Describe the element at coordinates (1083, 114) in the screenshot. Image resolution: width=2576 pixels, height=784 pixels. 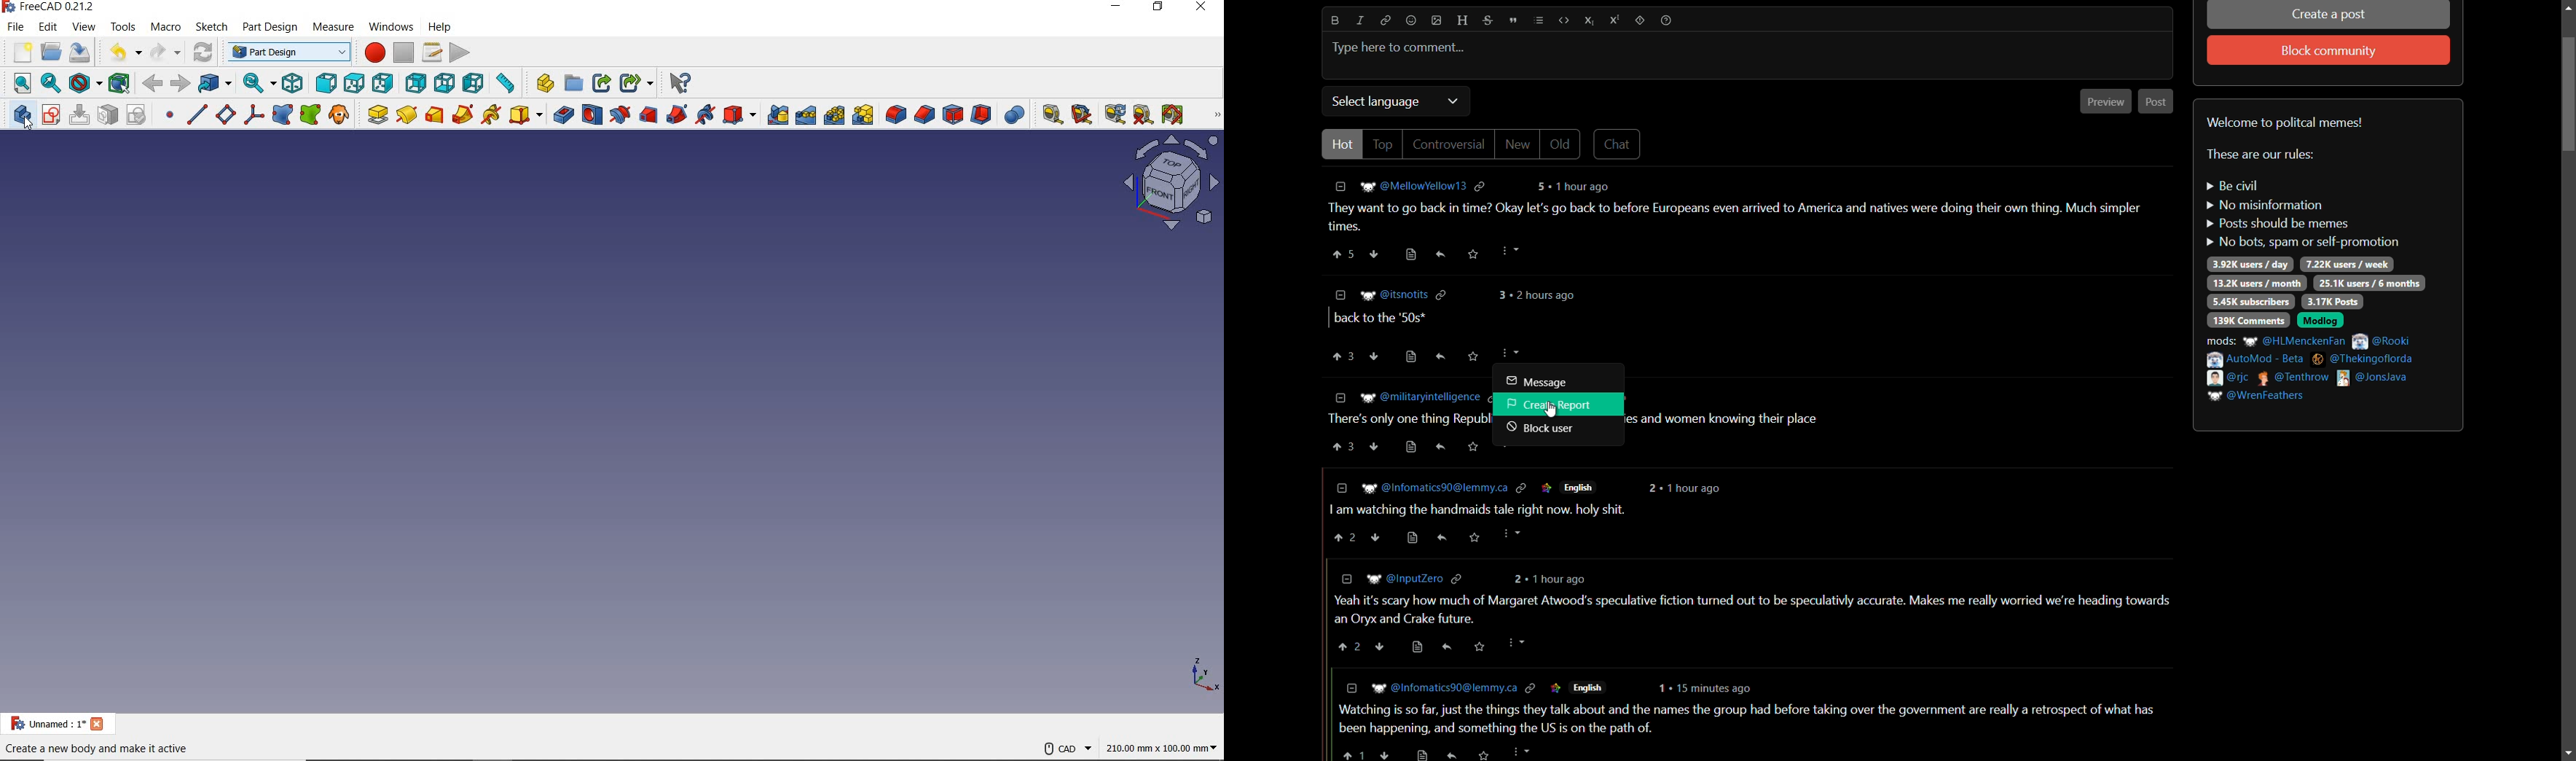
I see `CLEAR ALL` at that location.